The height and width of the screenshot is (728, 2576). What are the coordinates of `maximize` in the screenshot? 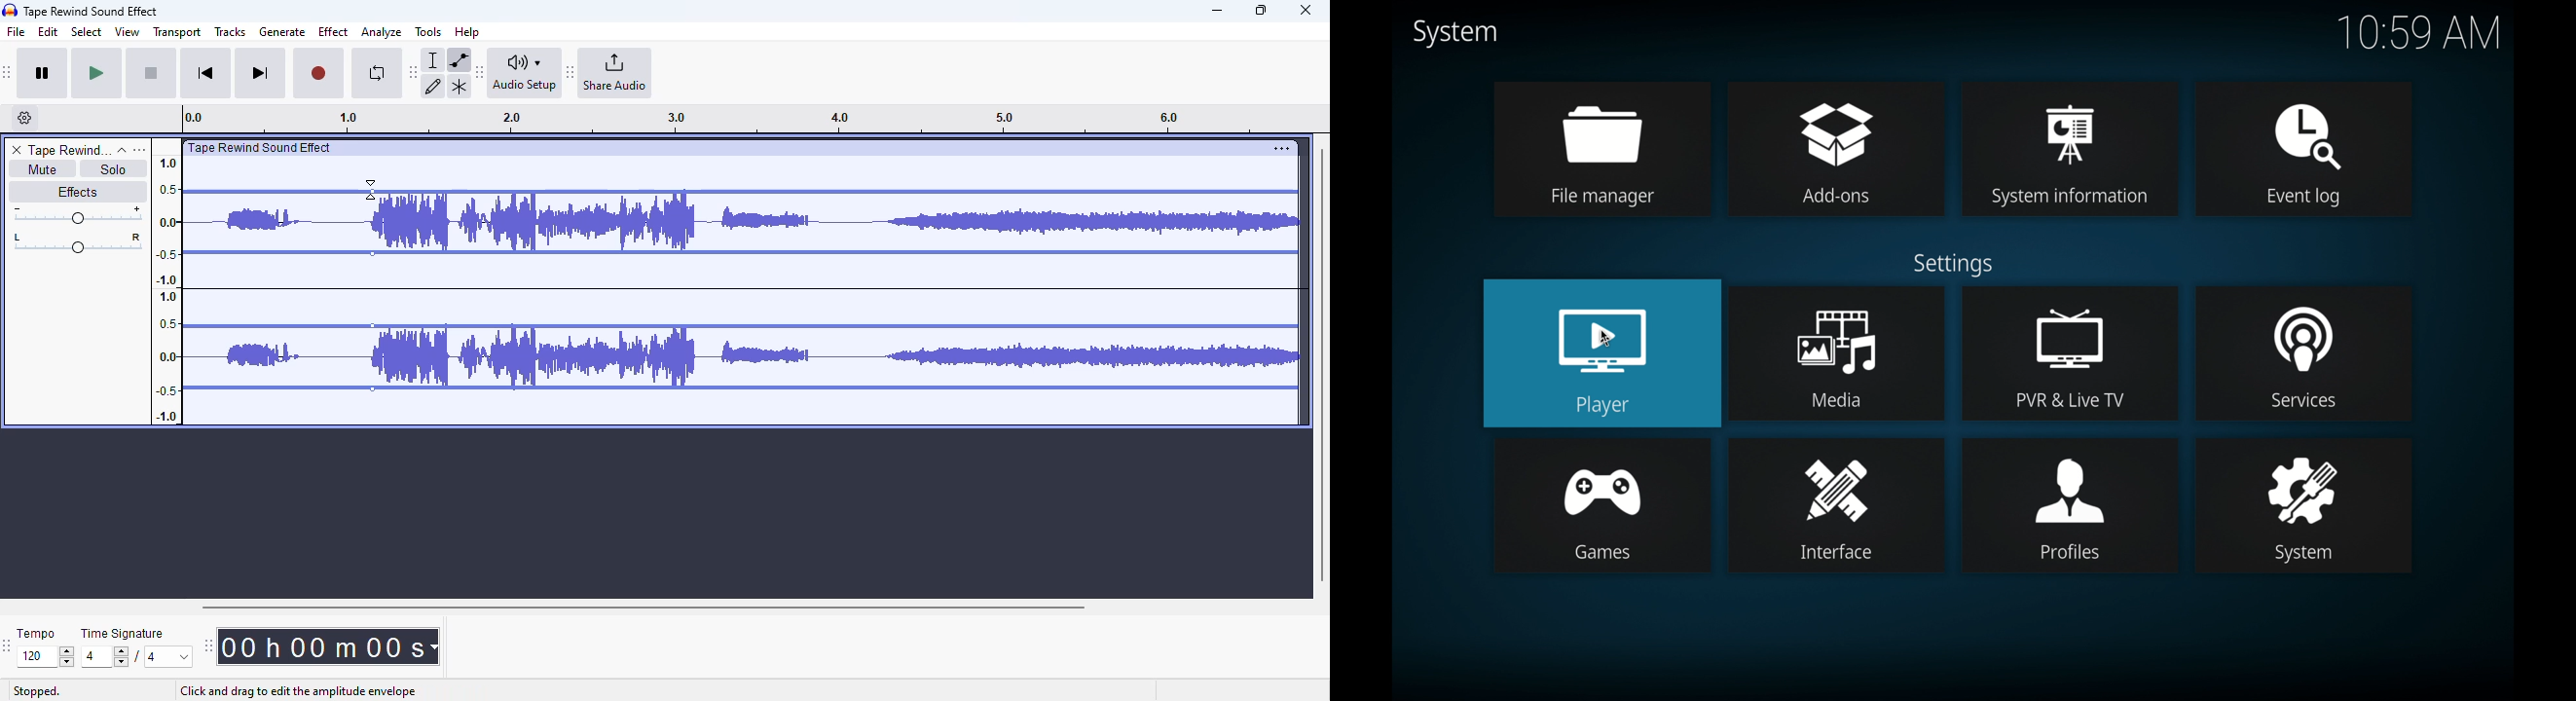 It's located at (1261, 10).